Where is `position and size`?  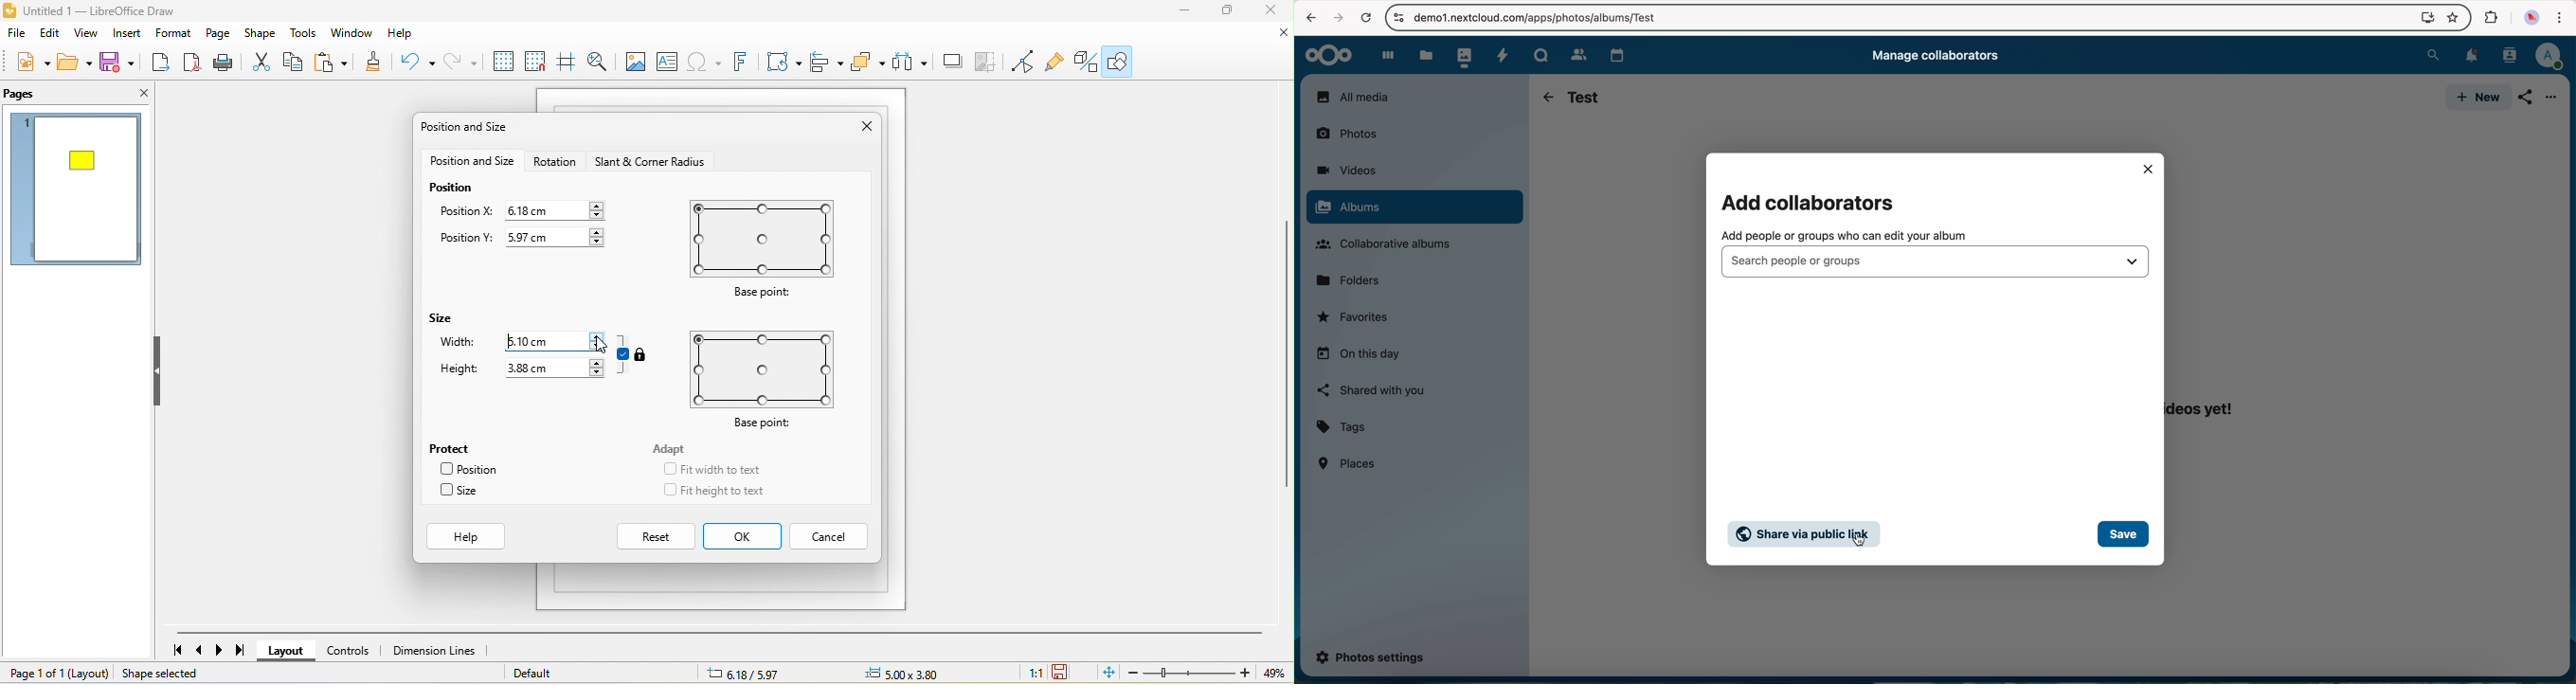 position and size is located at coordinates (476, 164).